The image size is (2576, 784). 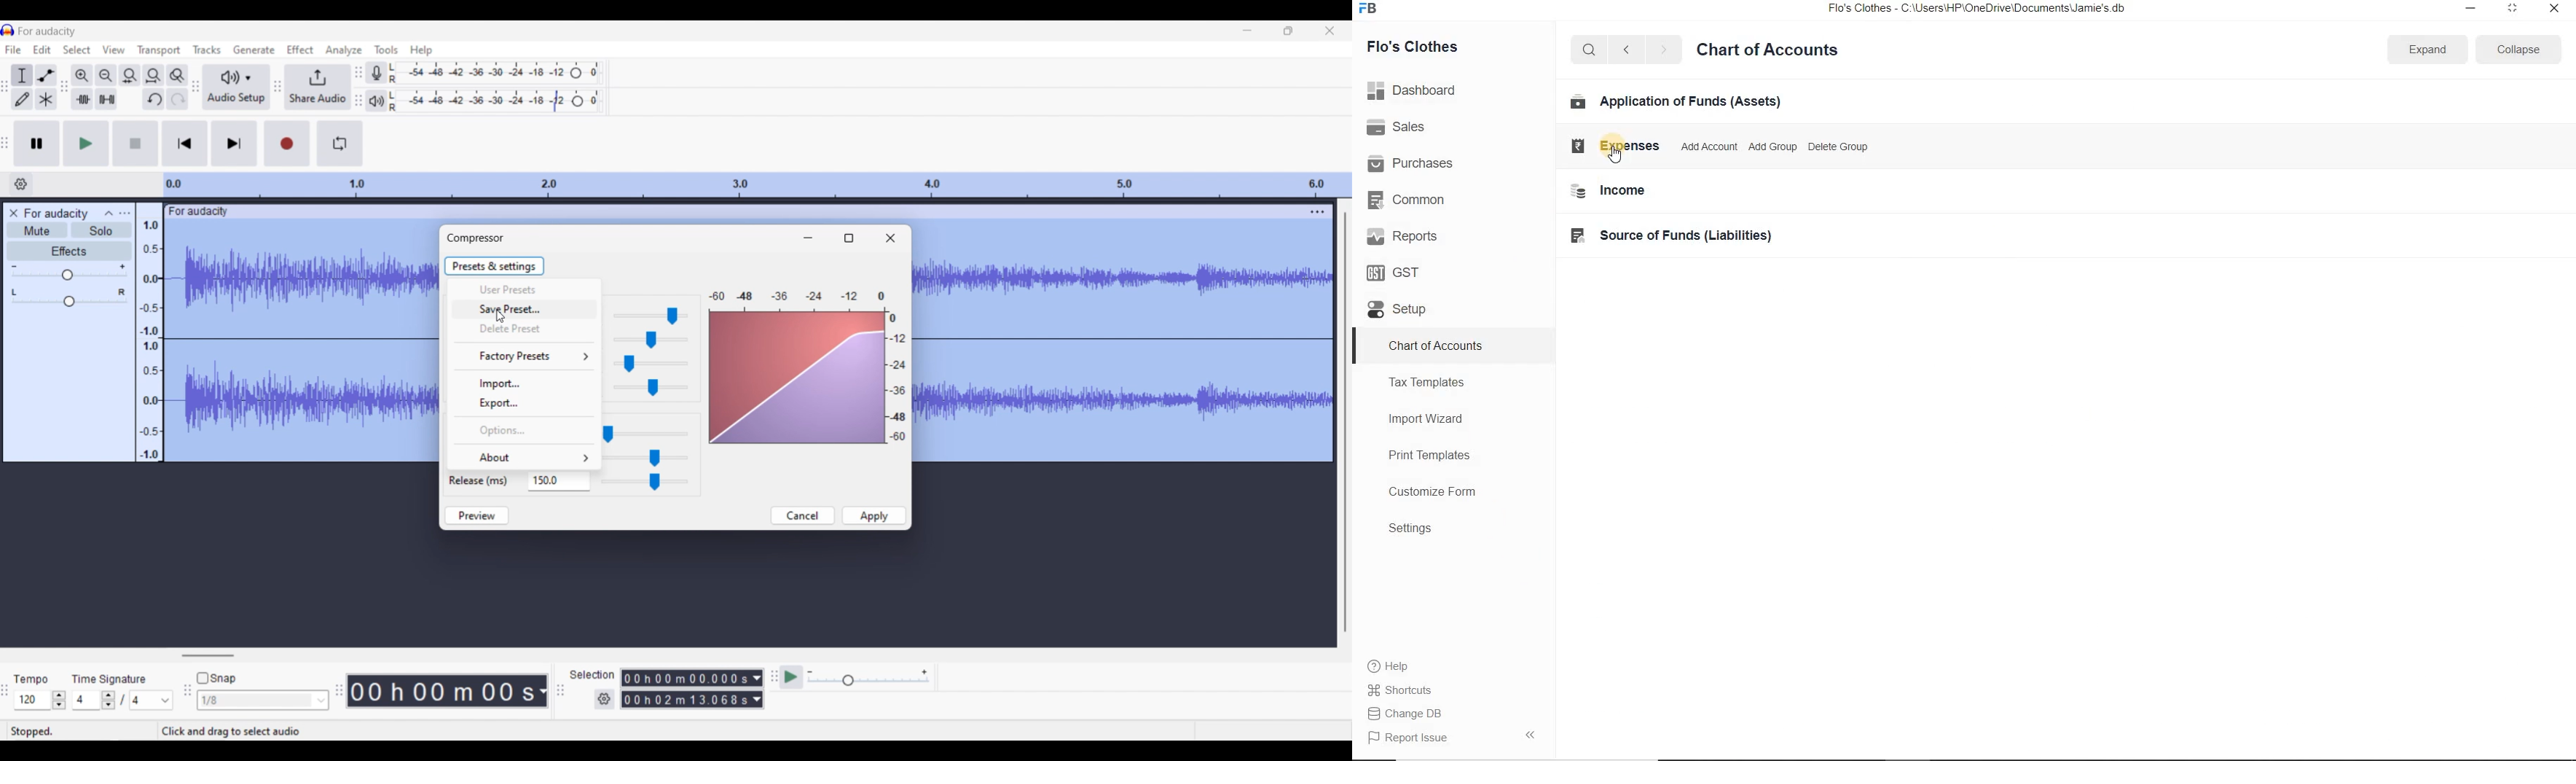 What do you see at coordinates (1705, 147) in the screenshot?
I see `Add Account` at bounding box center [1705, 147].